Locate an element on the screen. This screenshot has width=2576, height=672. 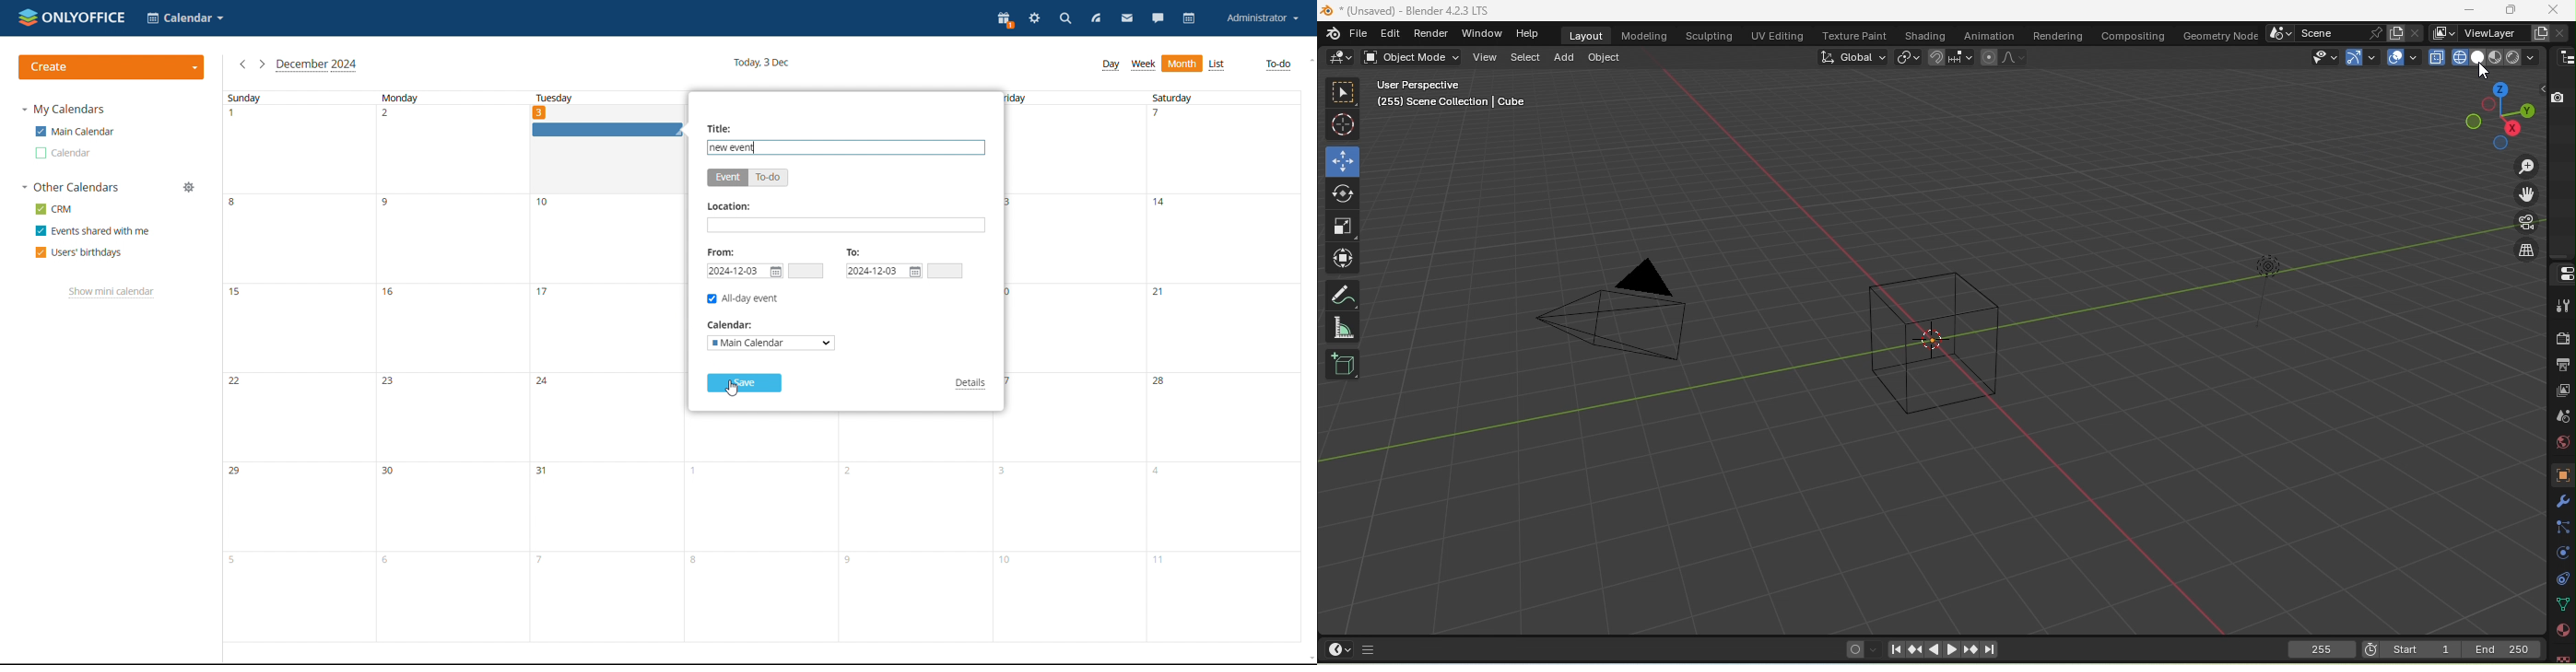
cursor is located at coordinates (731, 389).